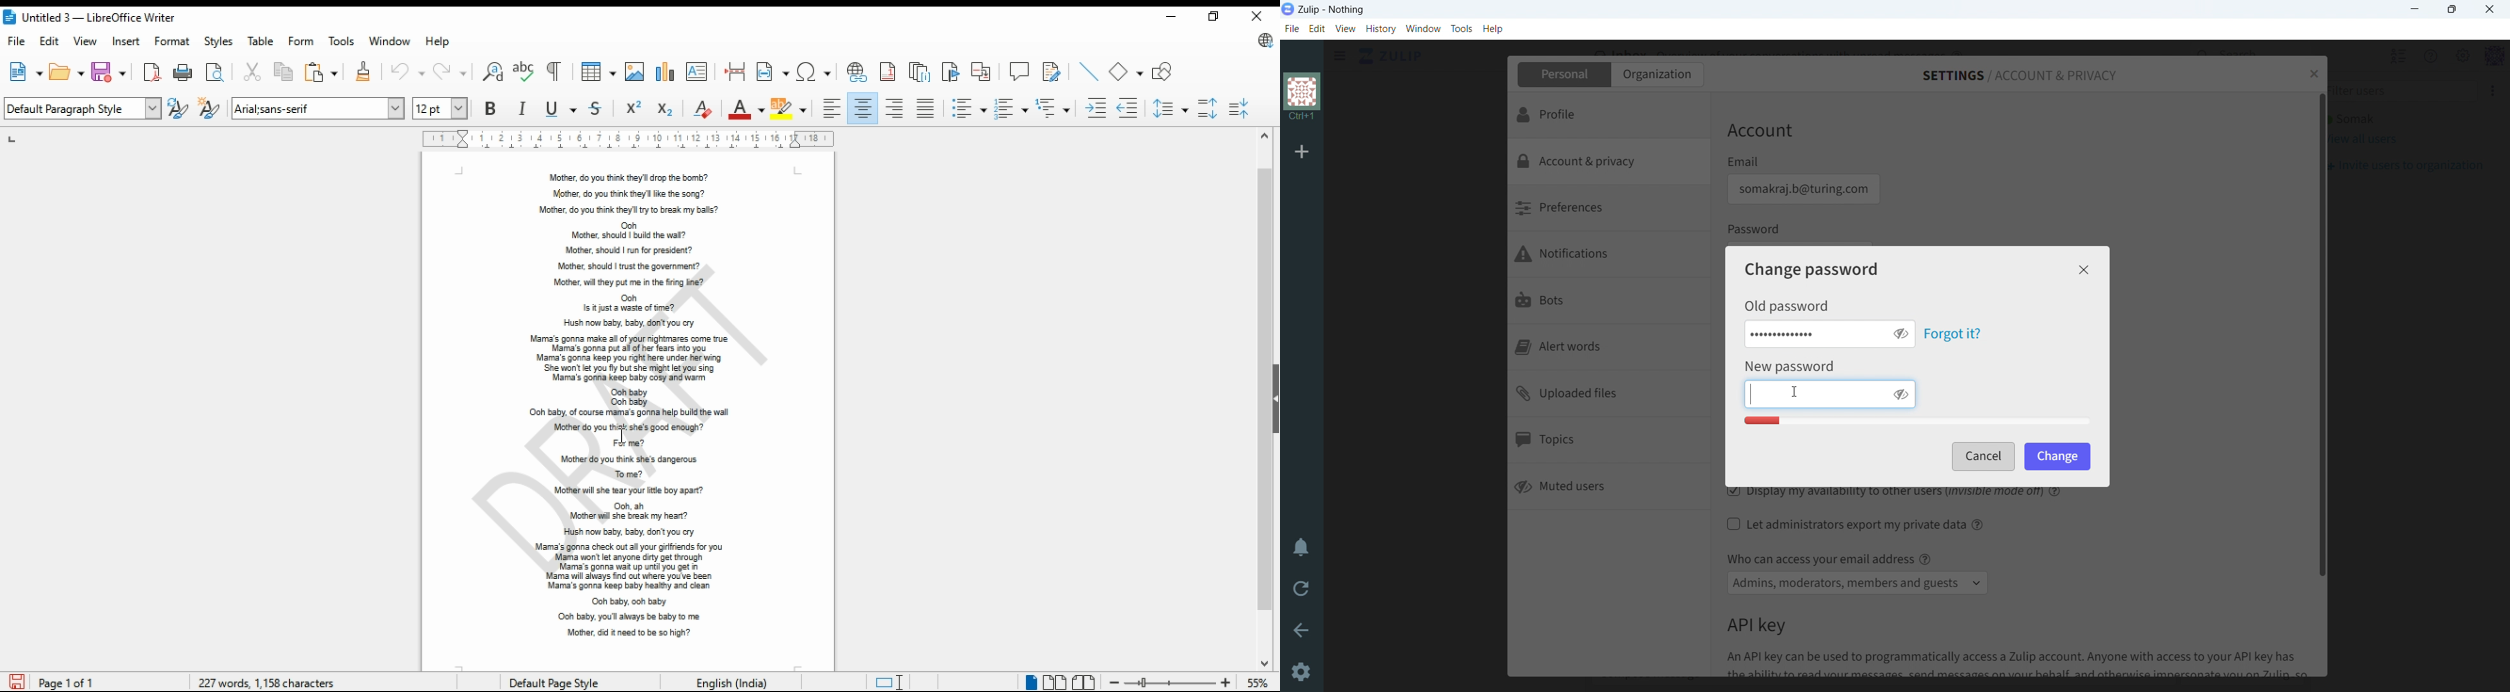 This screenshot has height=700, width=2520. What do you see at coordinates (1332, 10) in the screenshot?
I see `title` at bounding box center [1332, 10].